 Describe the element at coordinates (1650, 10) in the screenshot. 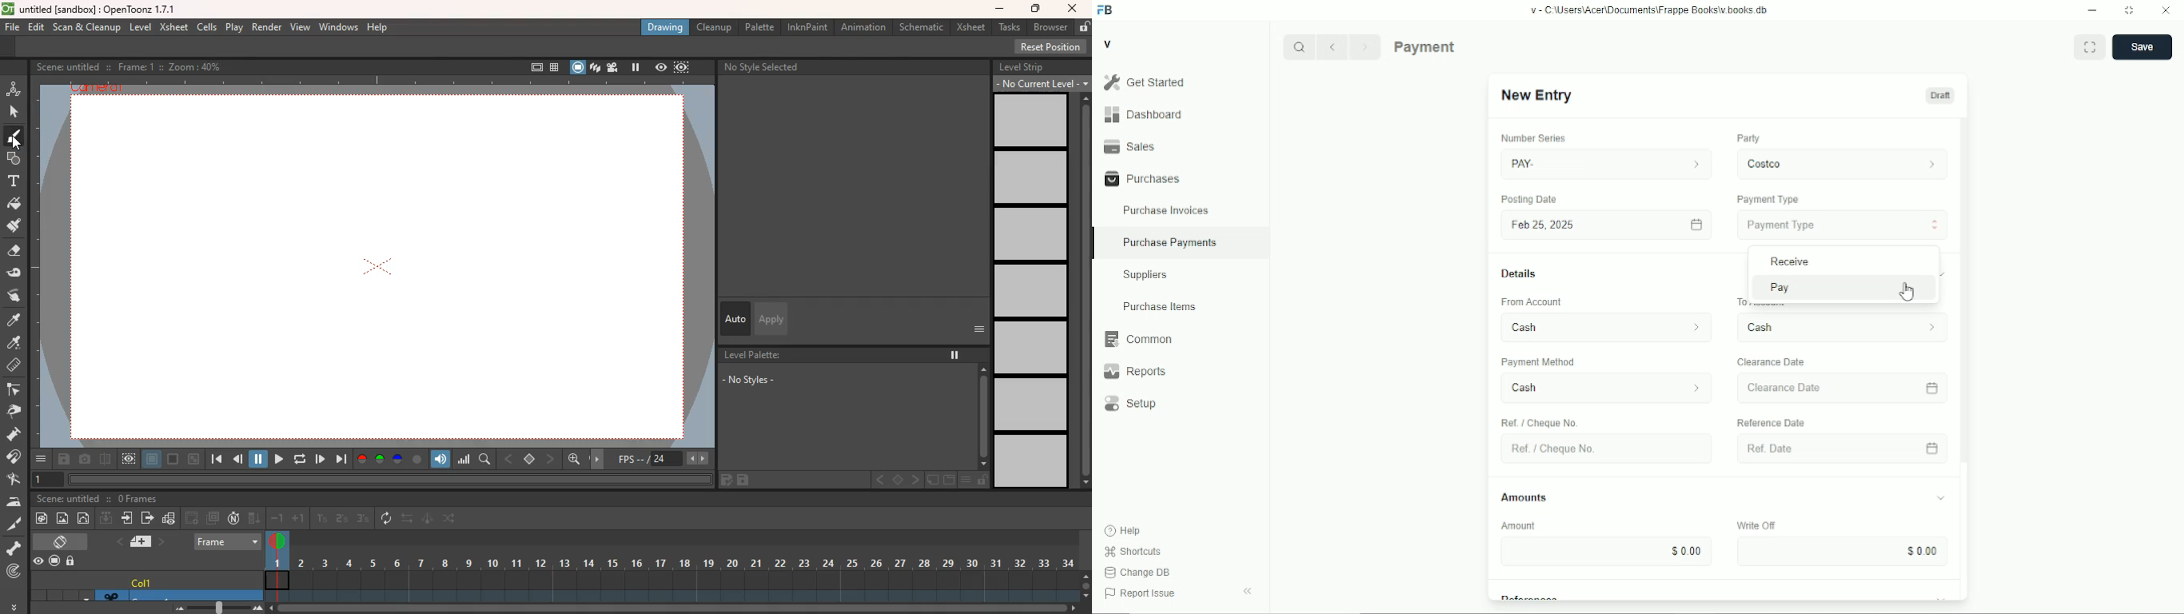

I see `v= C Wsers\Acen\Documents\Frappe Books\v books db` at that location.